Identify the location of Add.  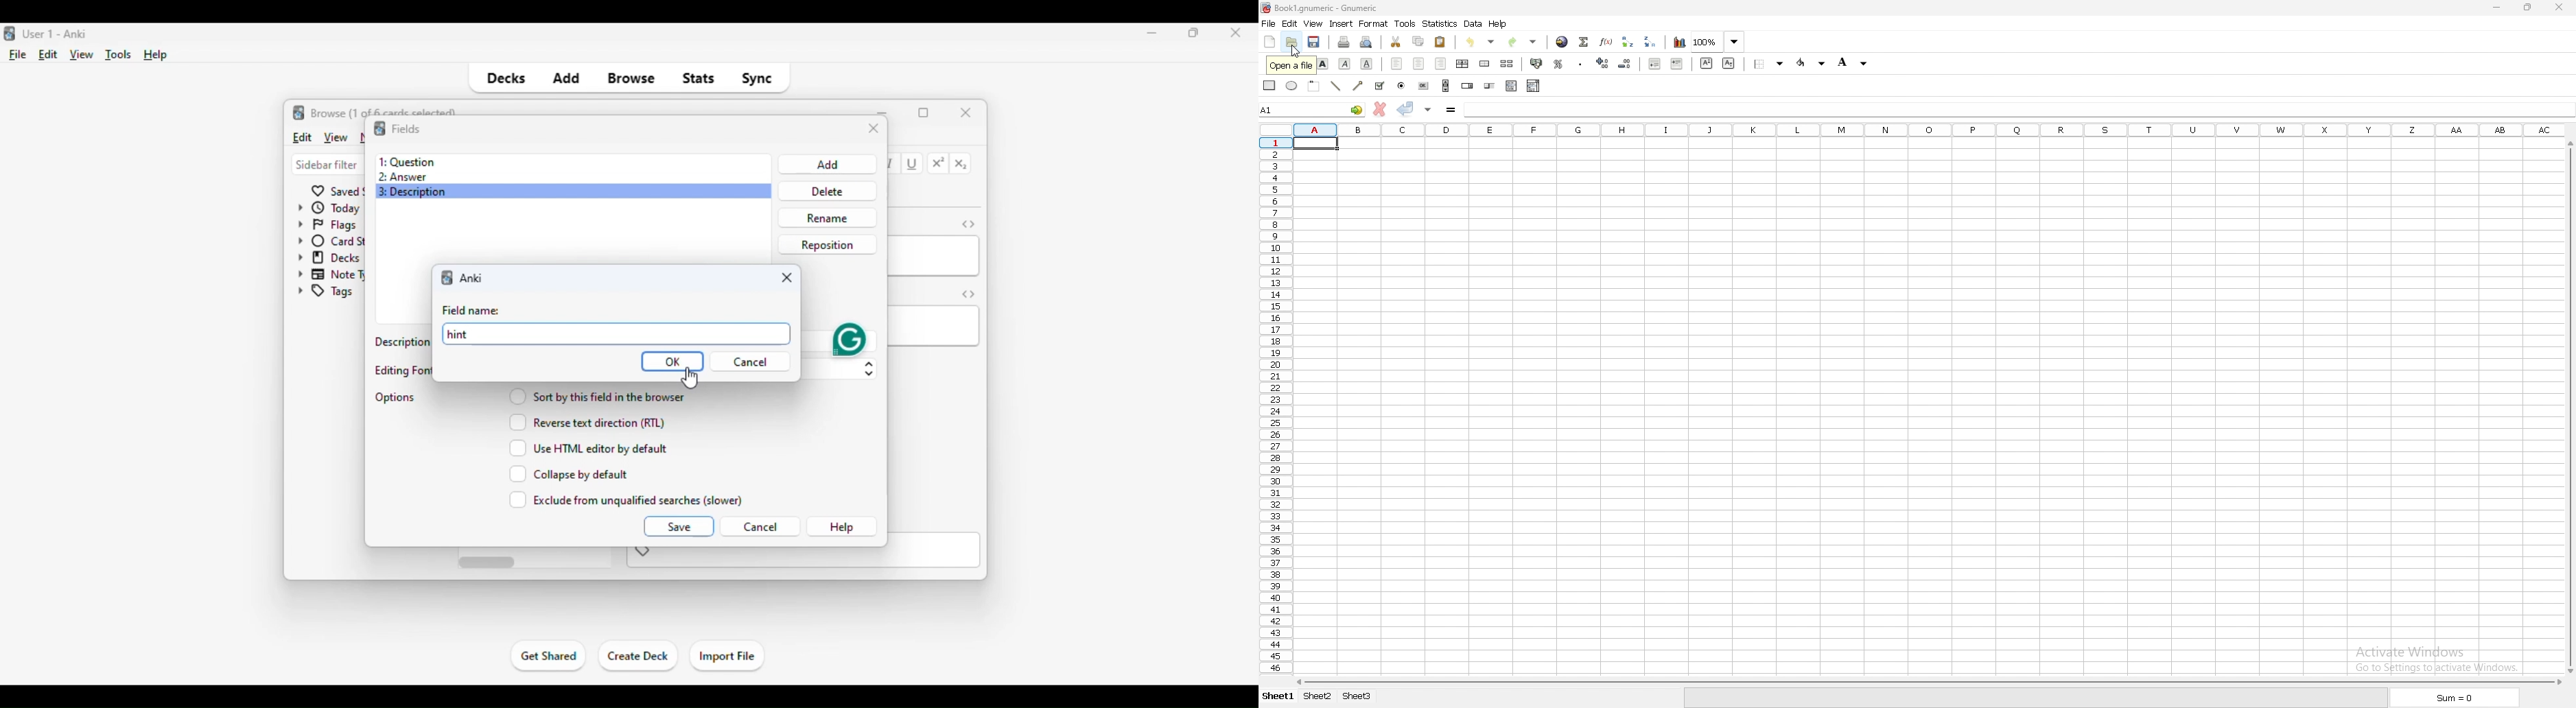
(826, 164).